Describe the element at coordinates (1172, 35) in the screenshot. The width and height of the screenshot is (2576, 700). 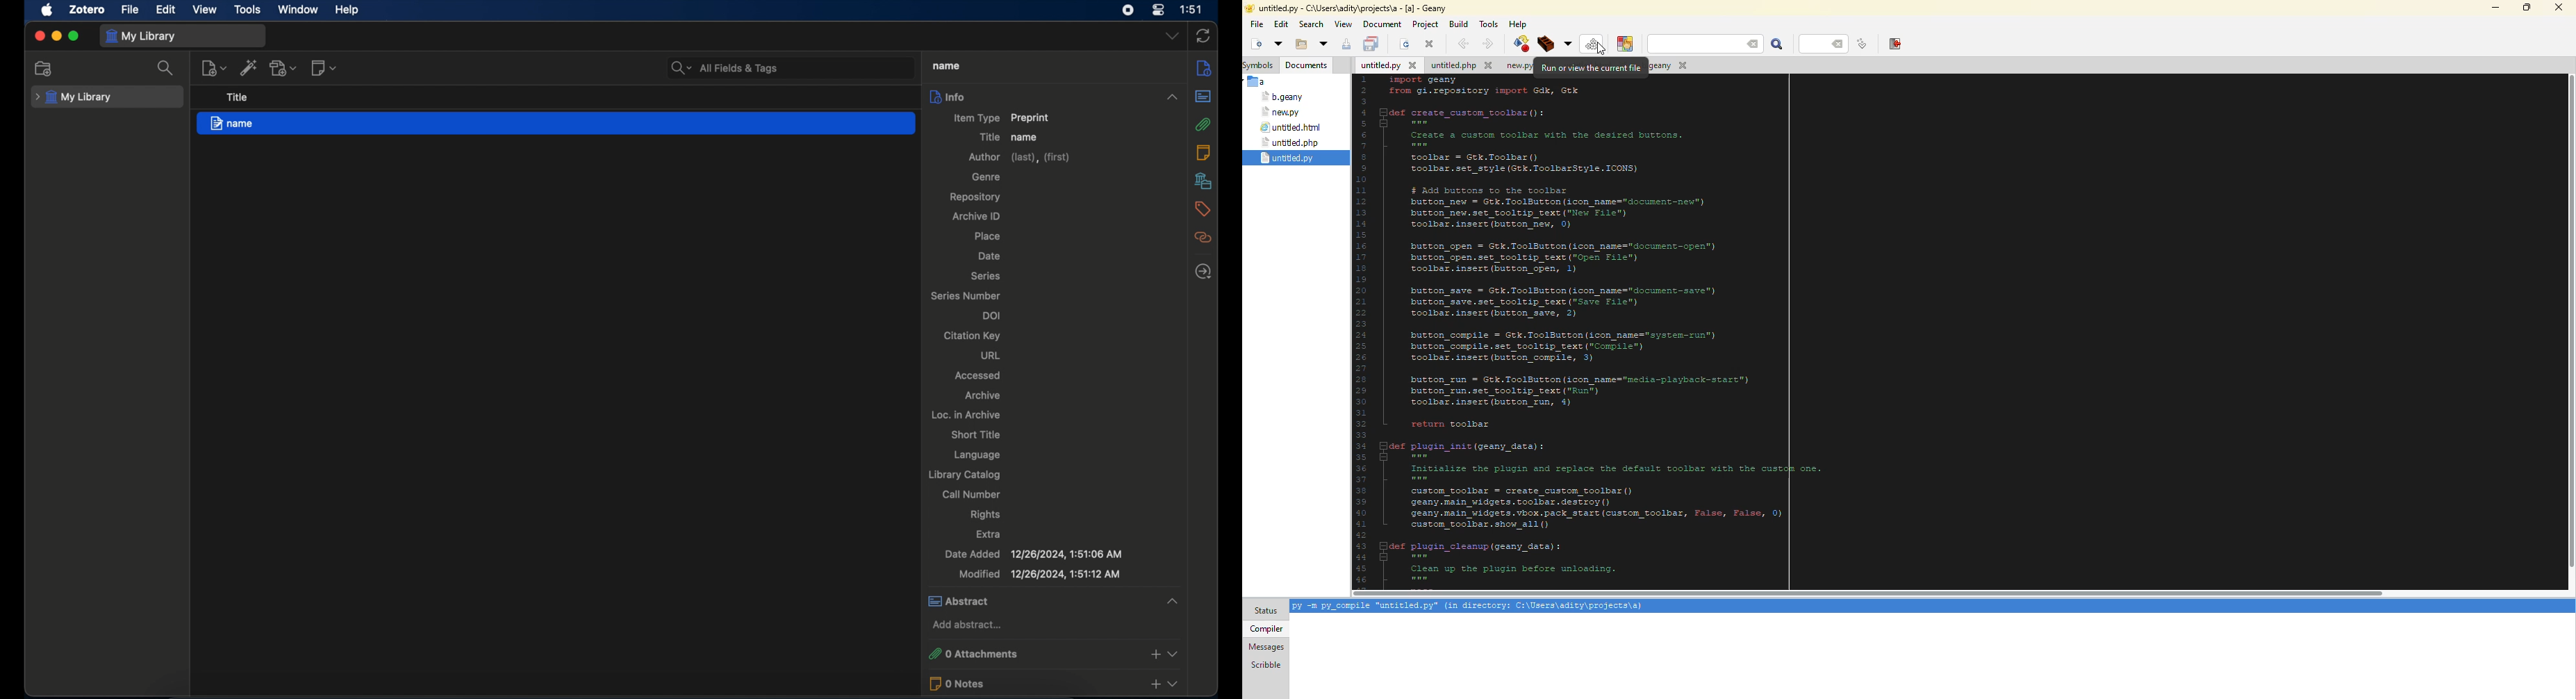
I see `dropdown` at that location.